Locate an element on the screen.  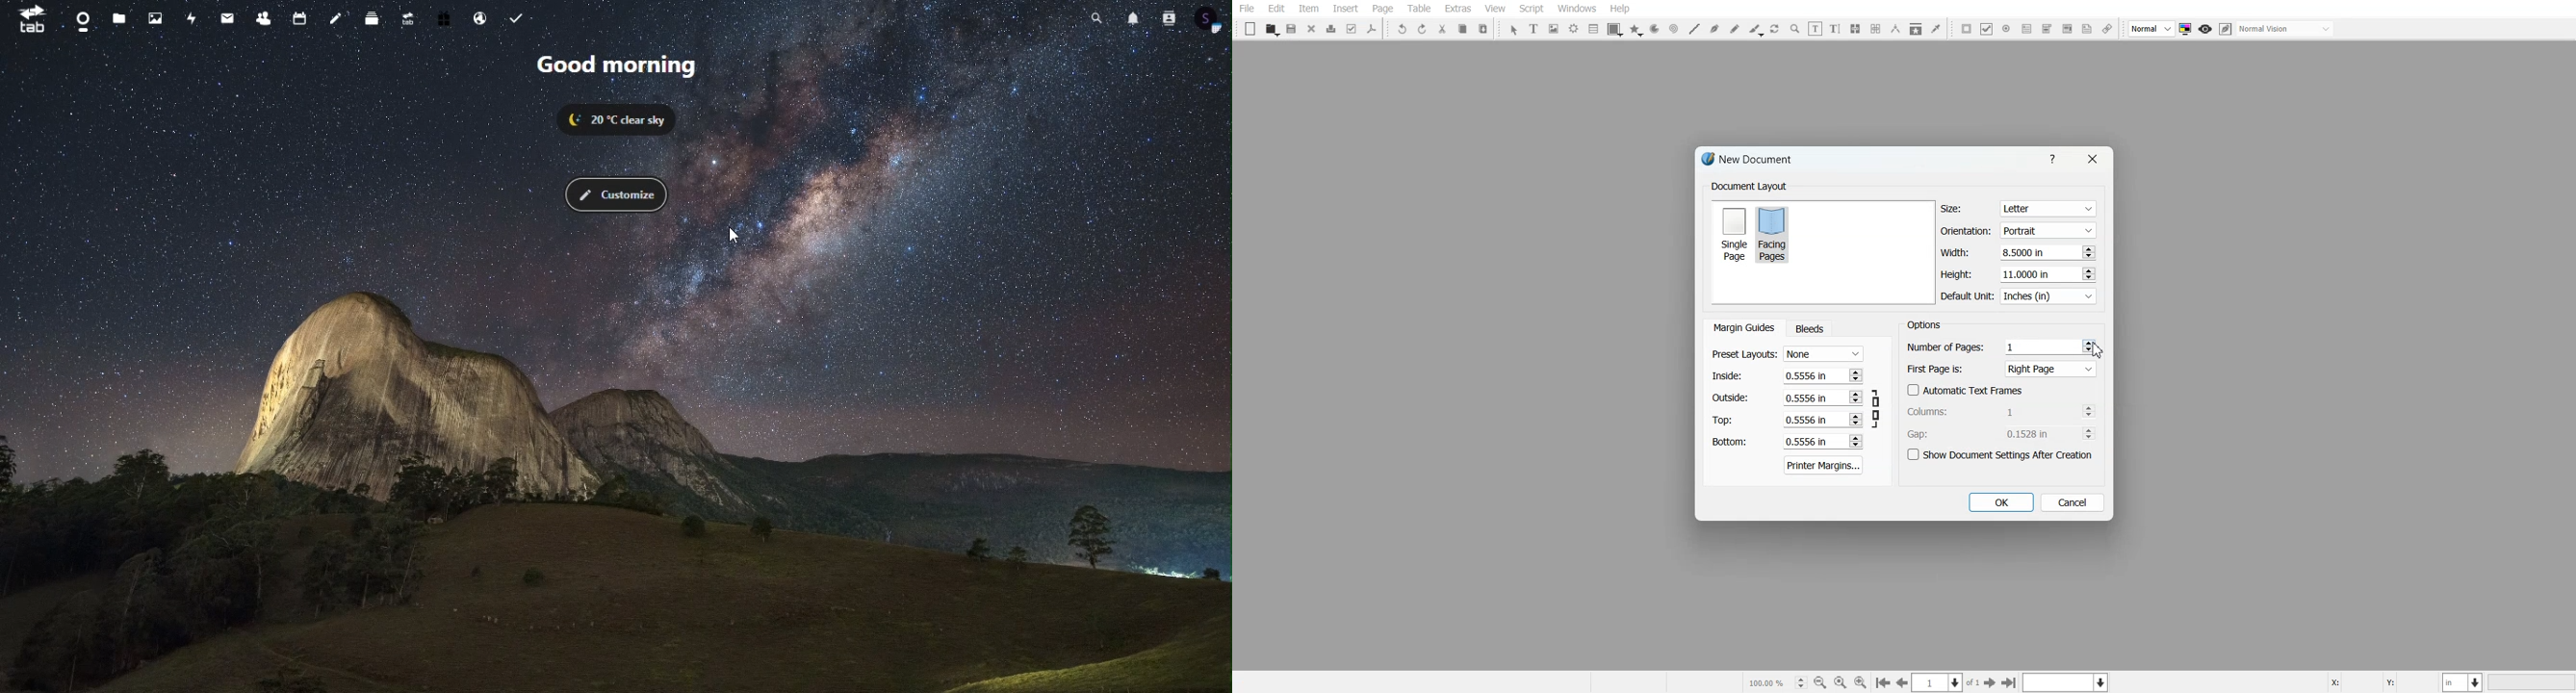
Paste is located at coordinates (1484, 28).